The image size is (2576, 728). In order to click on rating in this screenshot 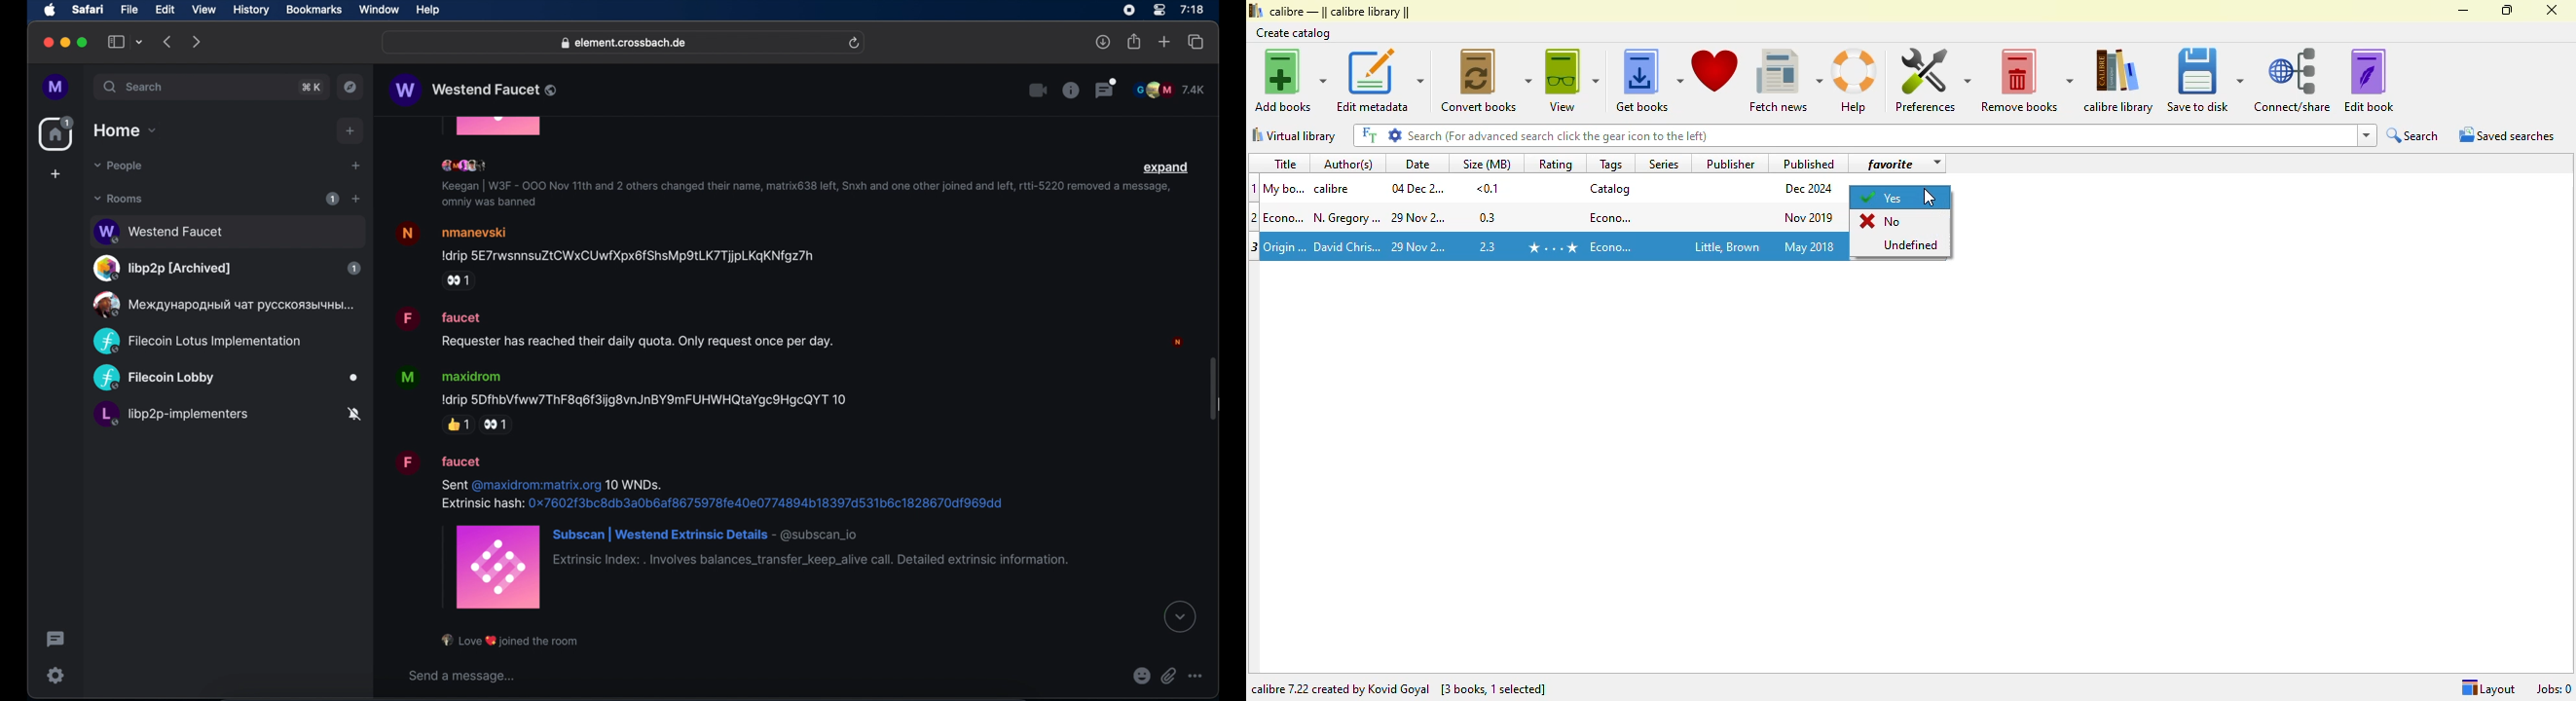, I will do `click(1552, 247)`.